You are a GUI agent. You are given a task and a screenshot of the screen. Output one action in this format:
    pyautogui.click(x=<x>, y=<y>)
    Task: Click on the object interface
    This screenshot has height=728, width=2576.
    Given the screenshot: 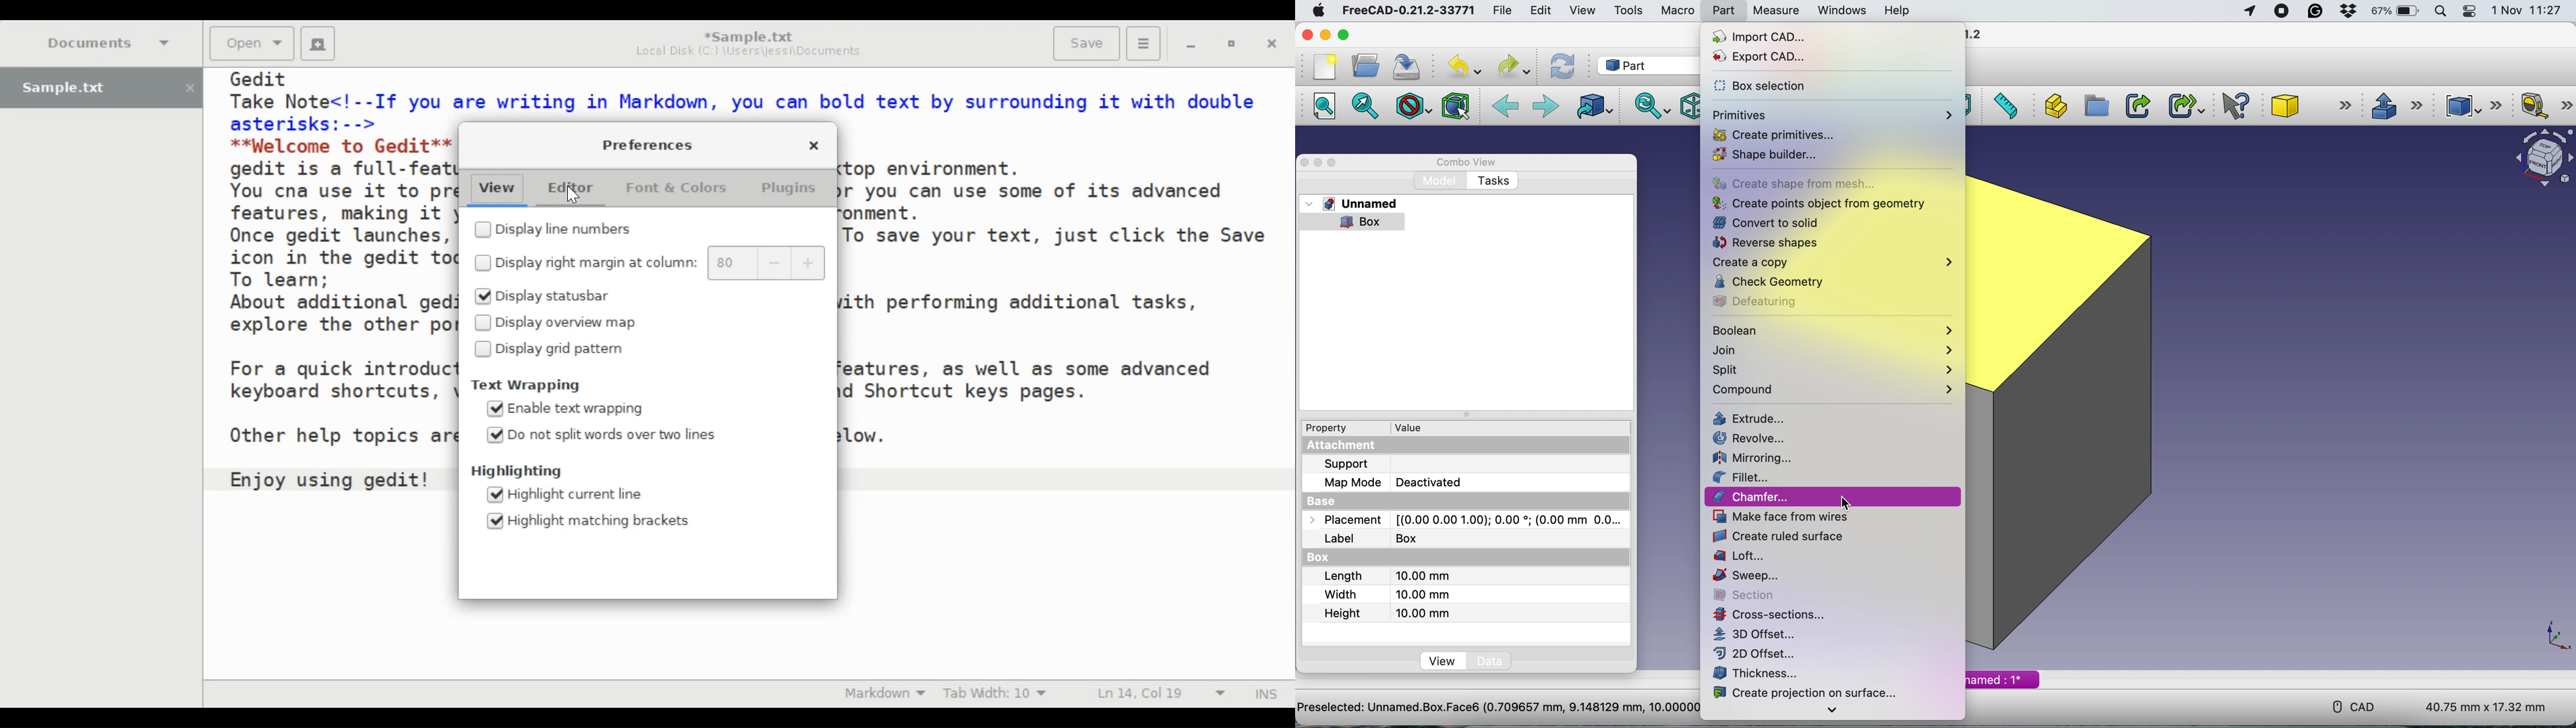 What is the action you would take?
    pyautogui.click(x=2543, y=159)
    